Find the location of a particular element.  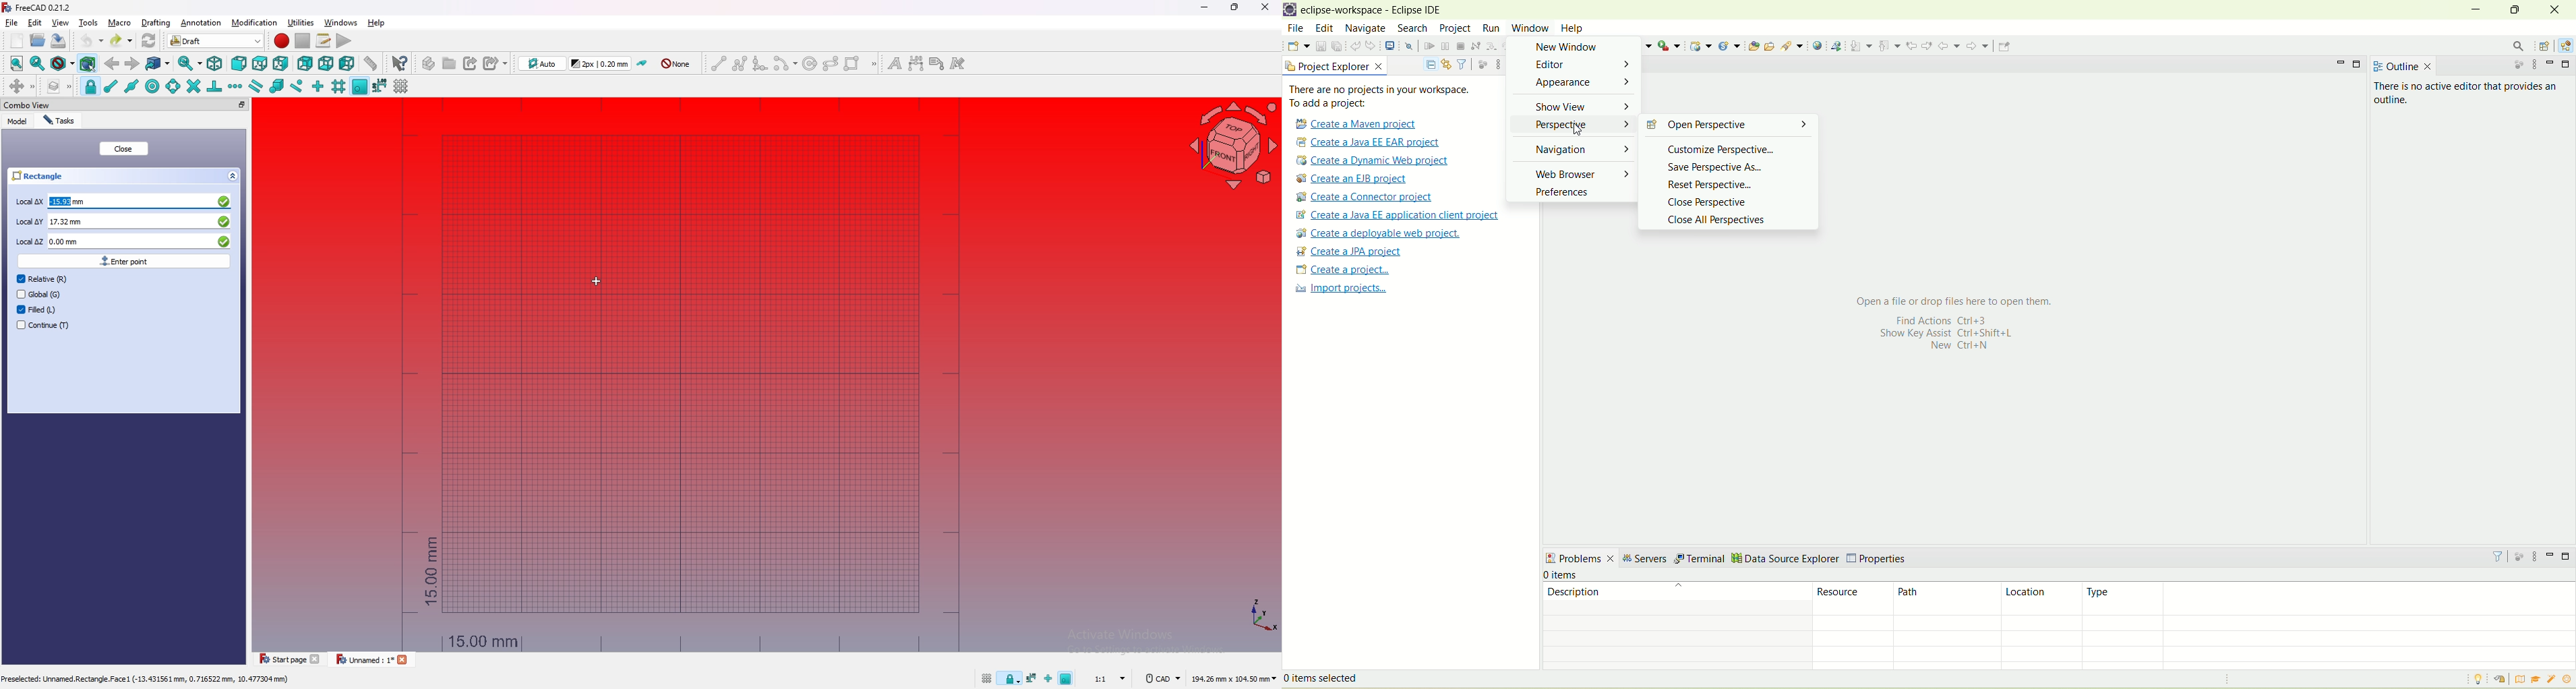

windows is located at coordinates (340, 23).